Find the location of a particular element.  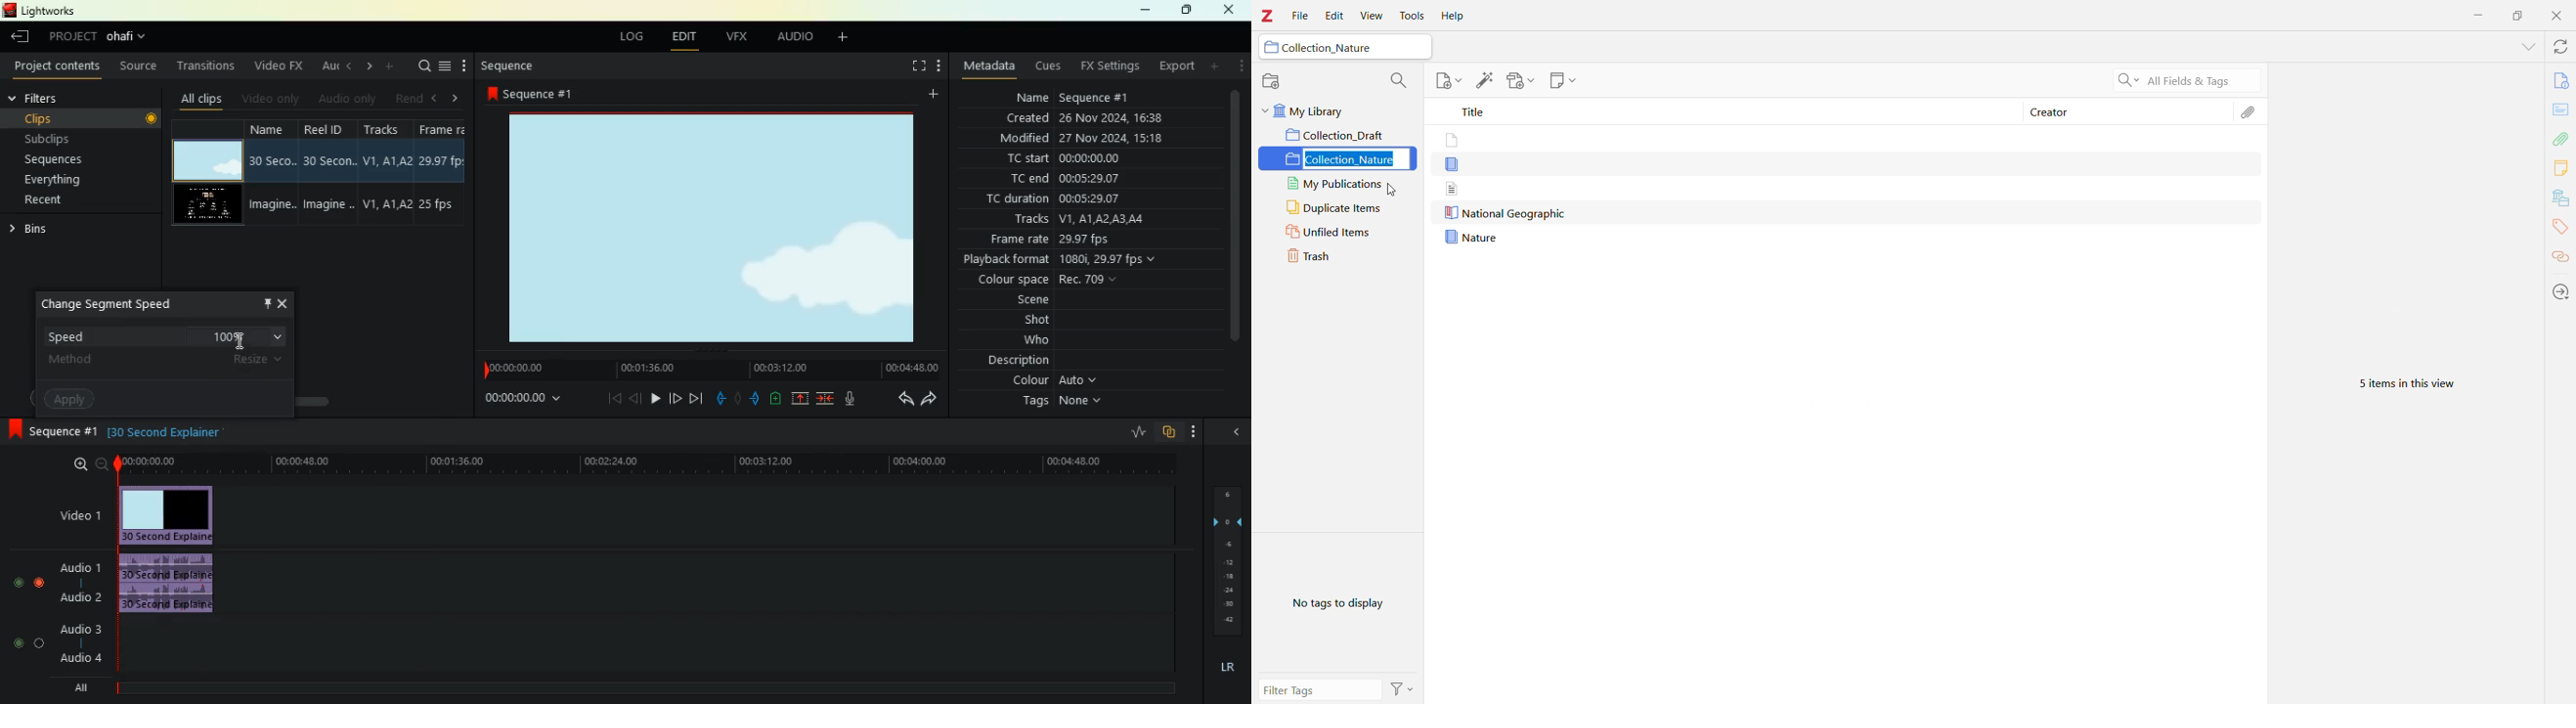

minimize is located at coordinates (1140, 11).